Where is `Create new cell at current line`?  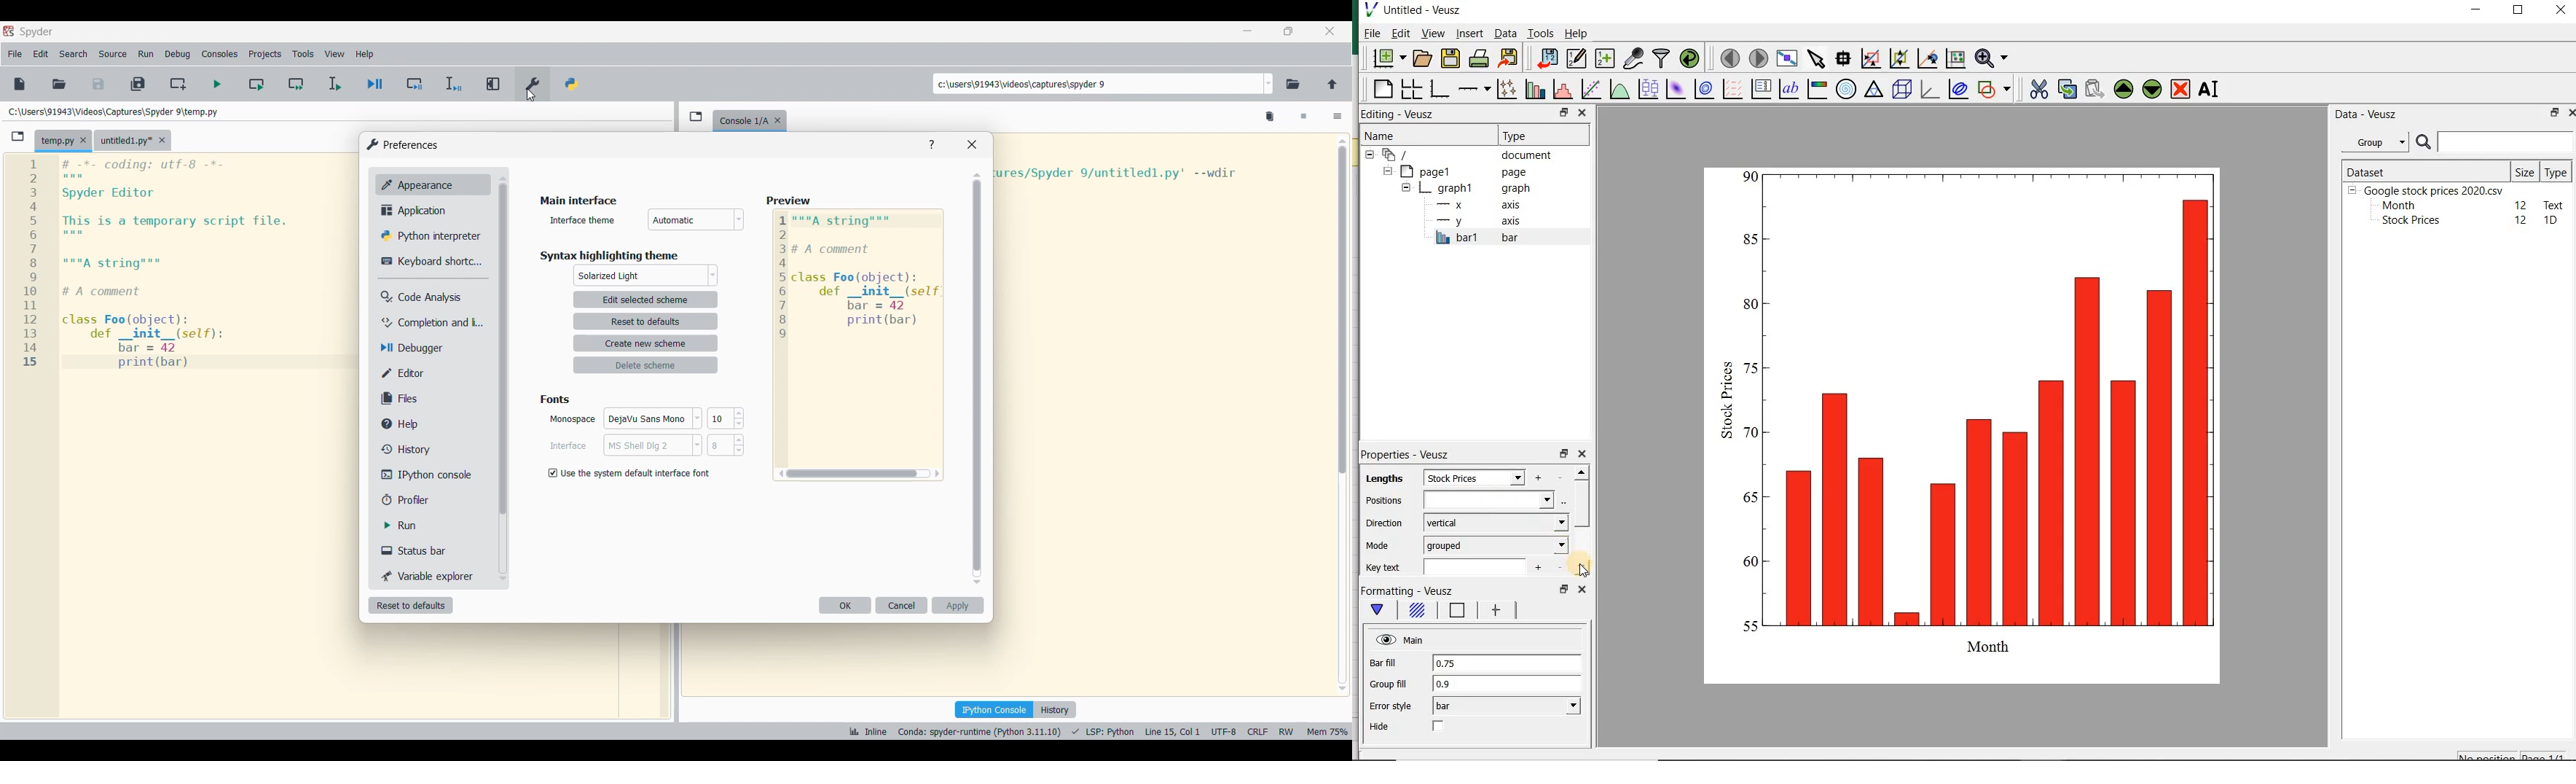
Create new cell at current line is located at coordinates (178, 85).